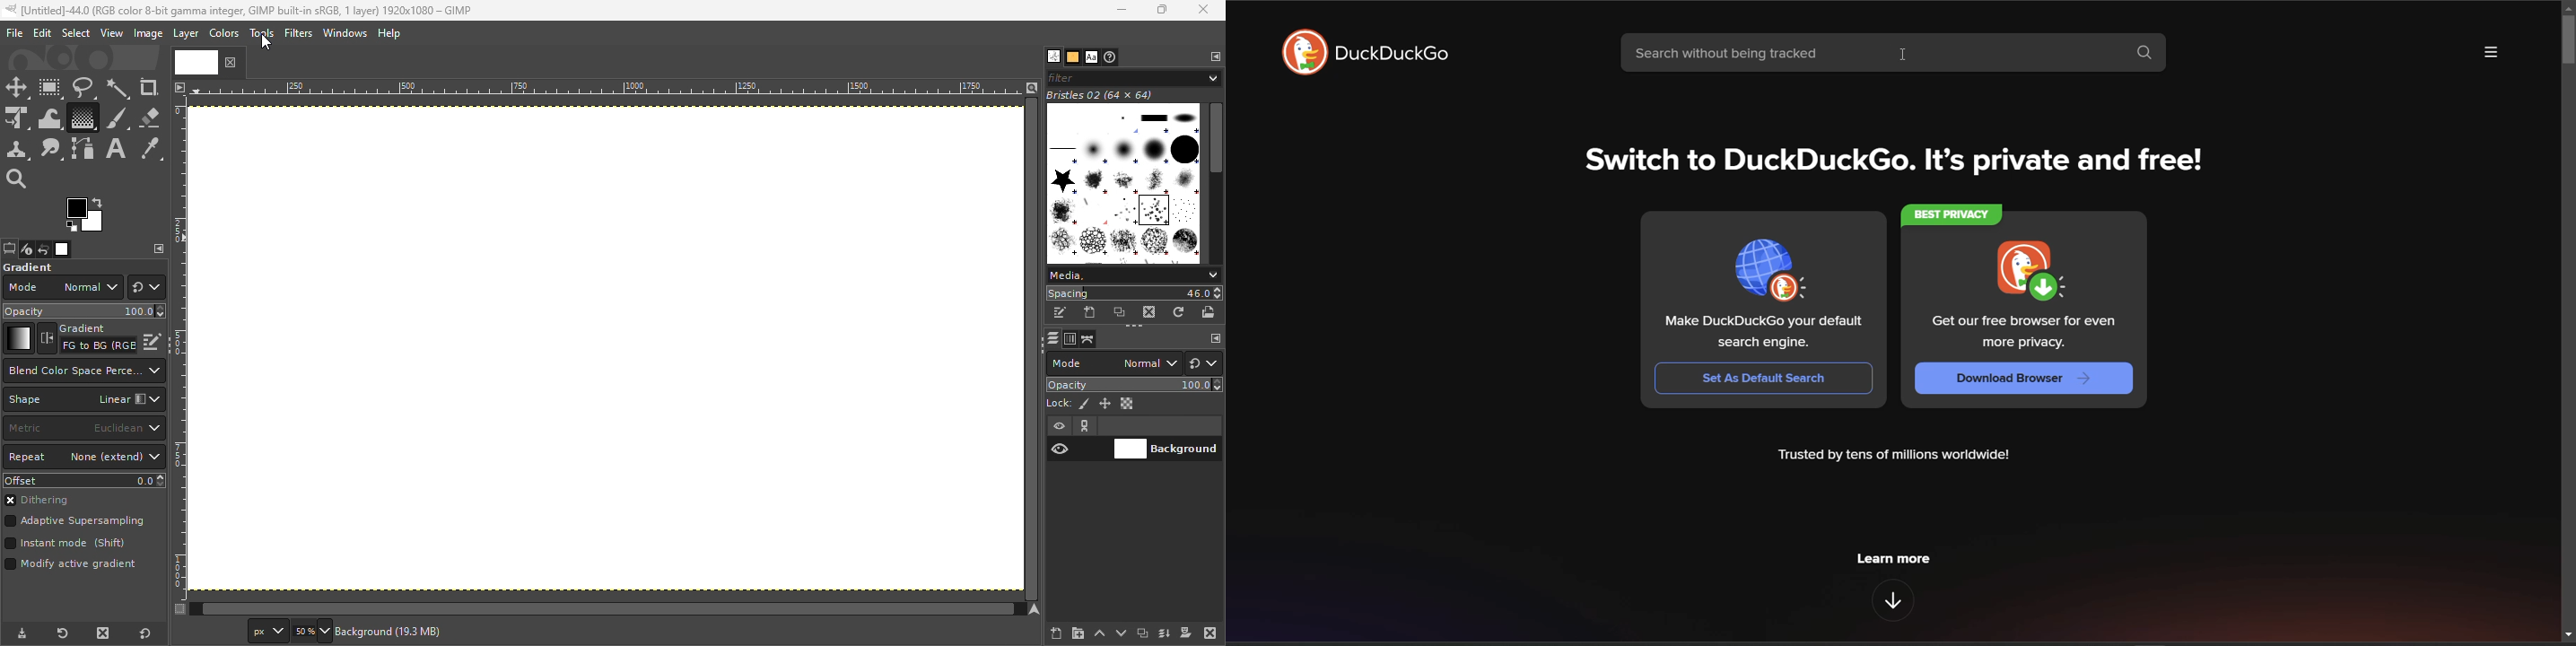  I want to click on cursor, so click(1905, 53).